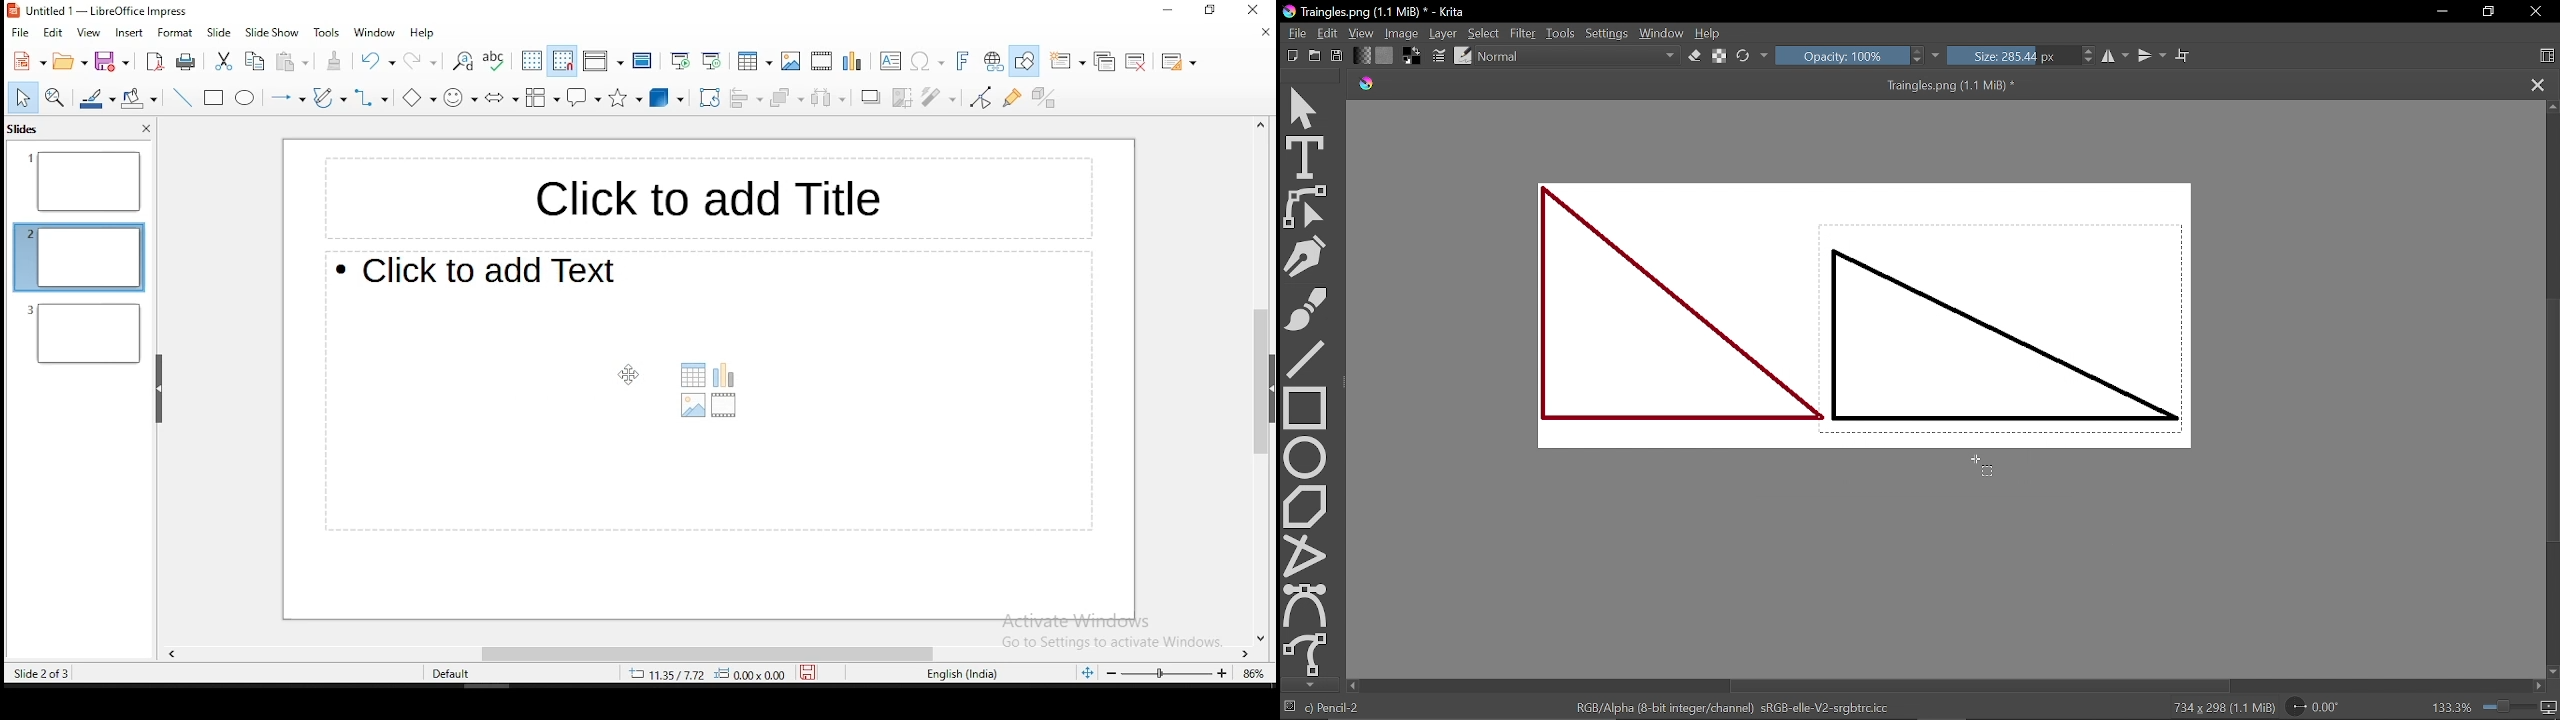  Describe the element at coordinates (788, 98) in the screenshot. I see `arrange` at that location.